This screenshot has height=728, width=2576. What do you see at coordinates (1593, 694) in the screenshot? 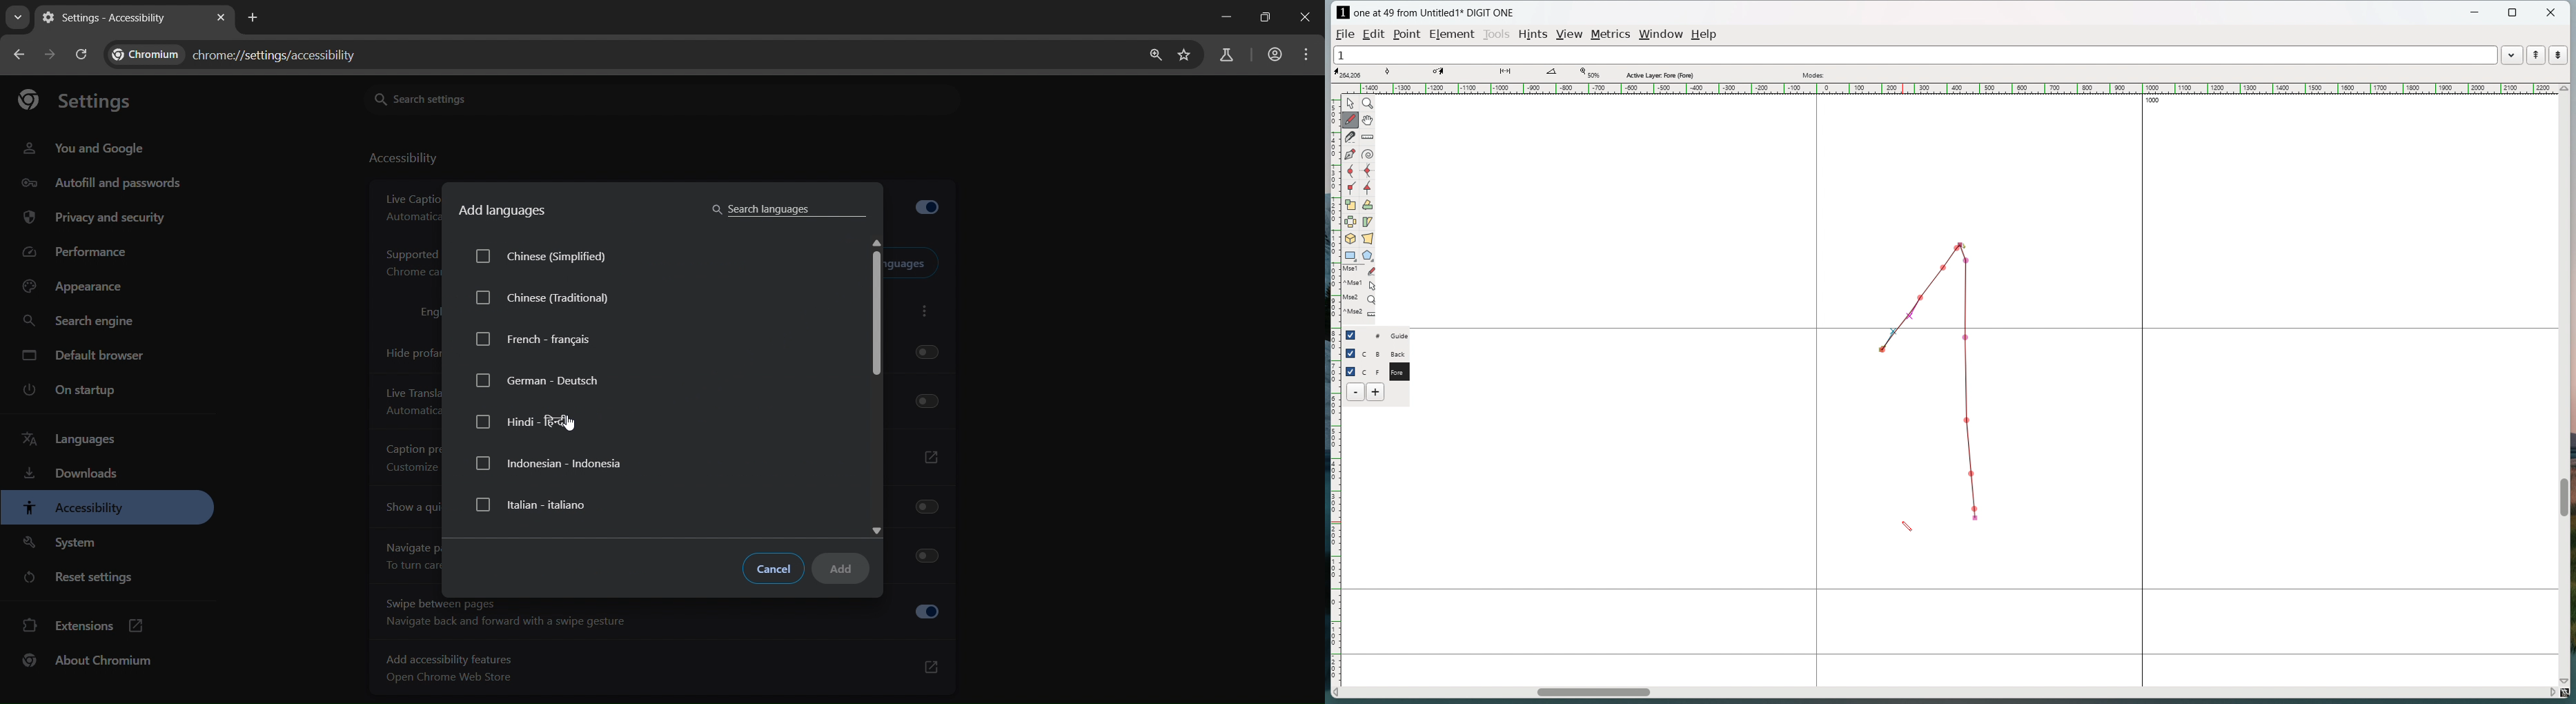
I see `horizontal scrollbar` at bounding box center [1593, 694].